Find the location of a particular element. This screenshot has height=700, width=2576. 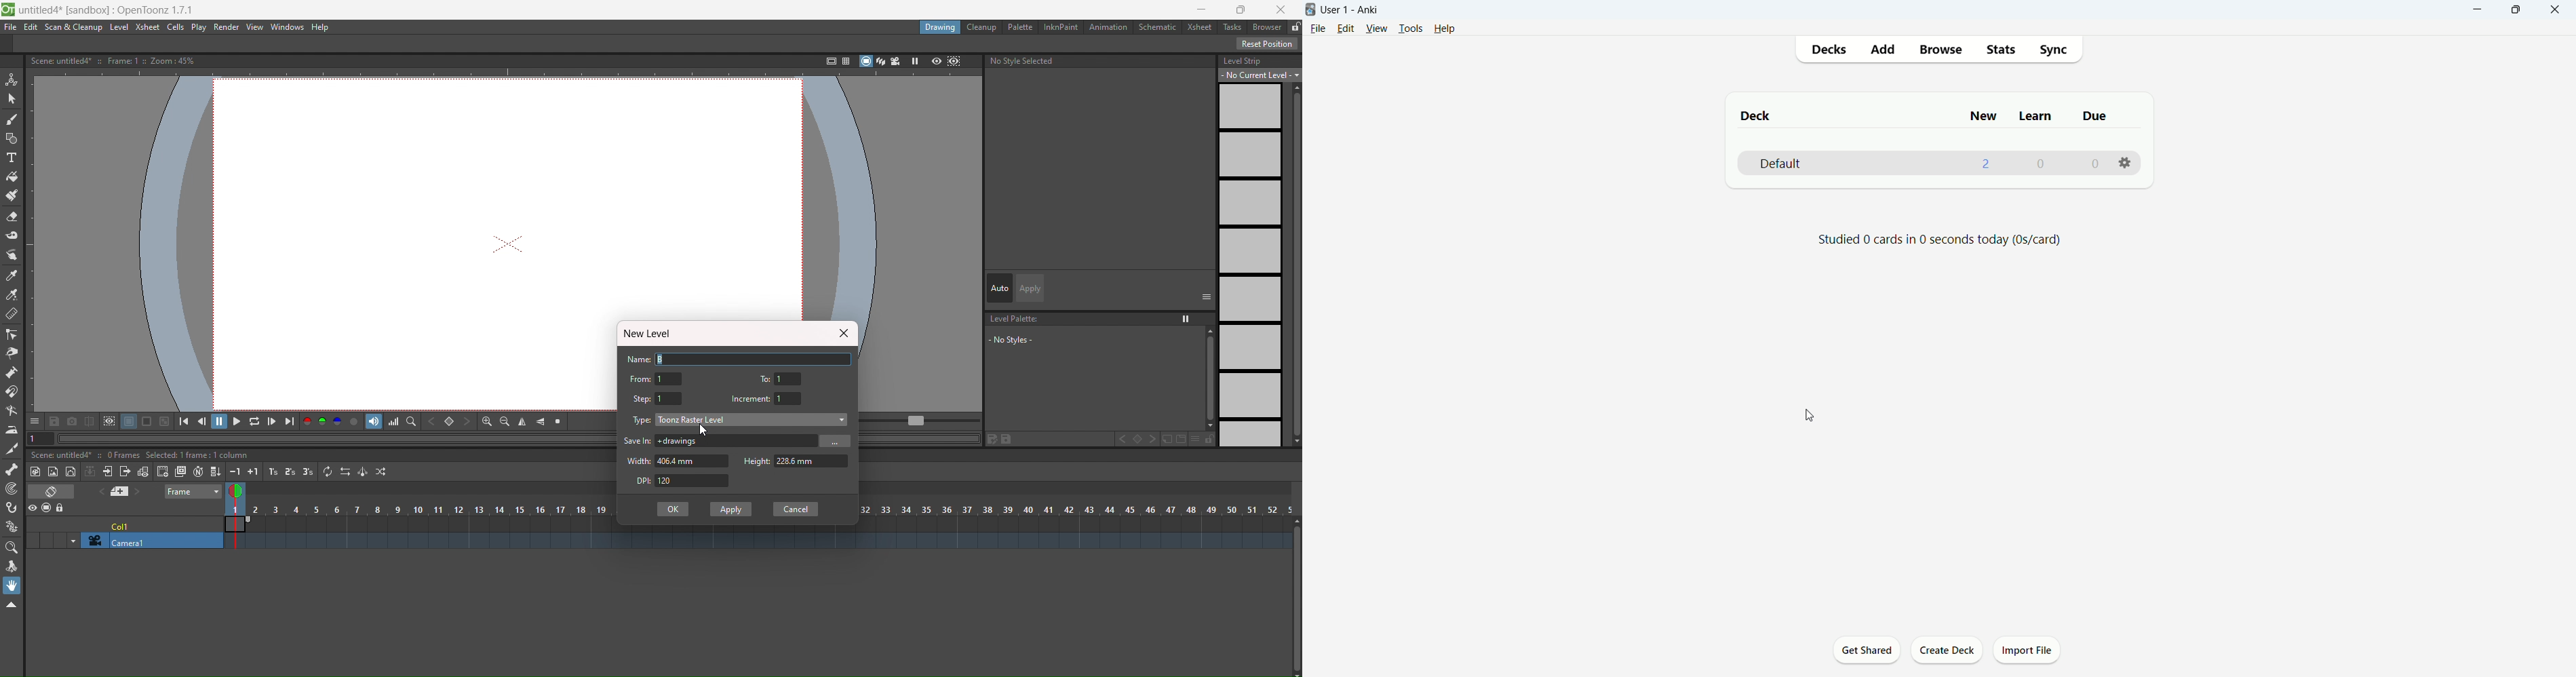

minimize is located at coordinates (2479, 9).